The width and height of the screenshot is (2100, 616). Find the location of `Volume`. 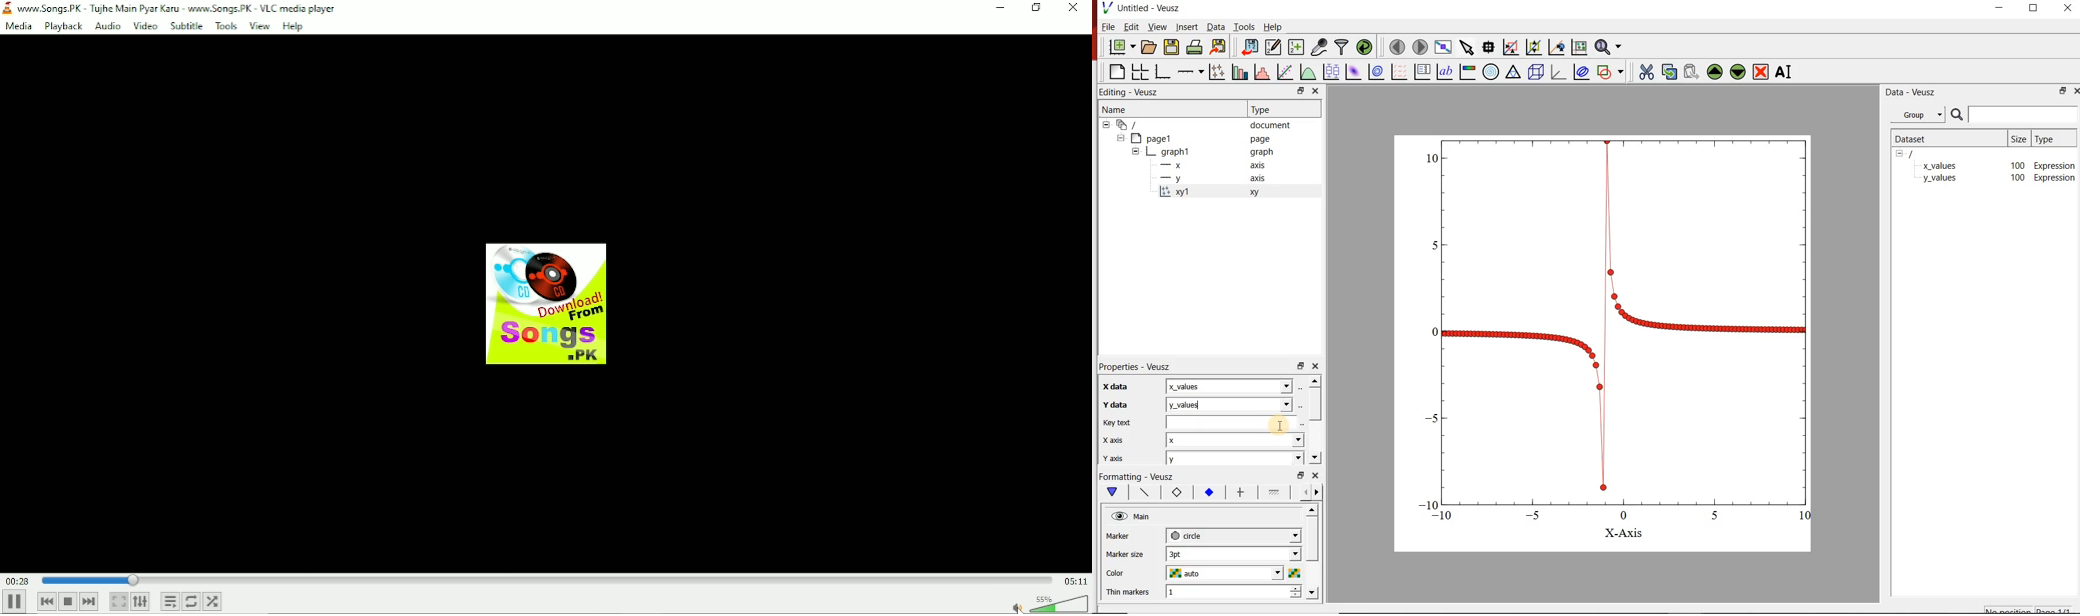

Volume is located at coordinates (1049, 603).